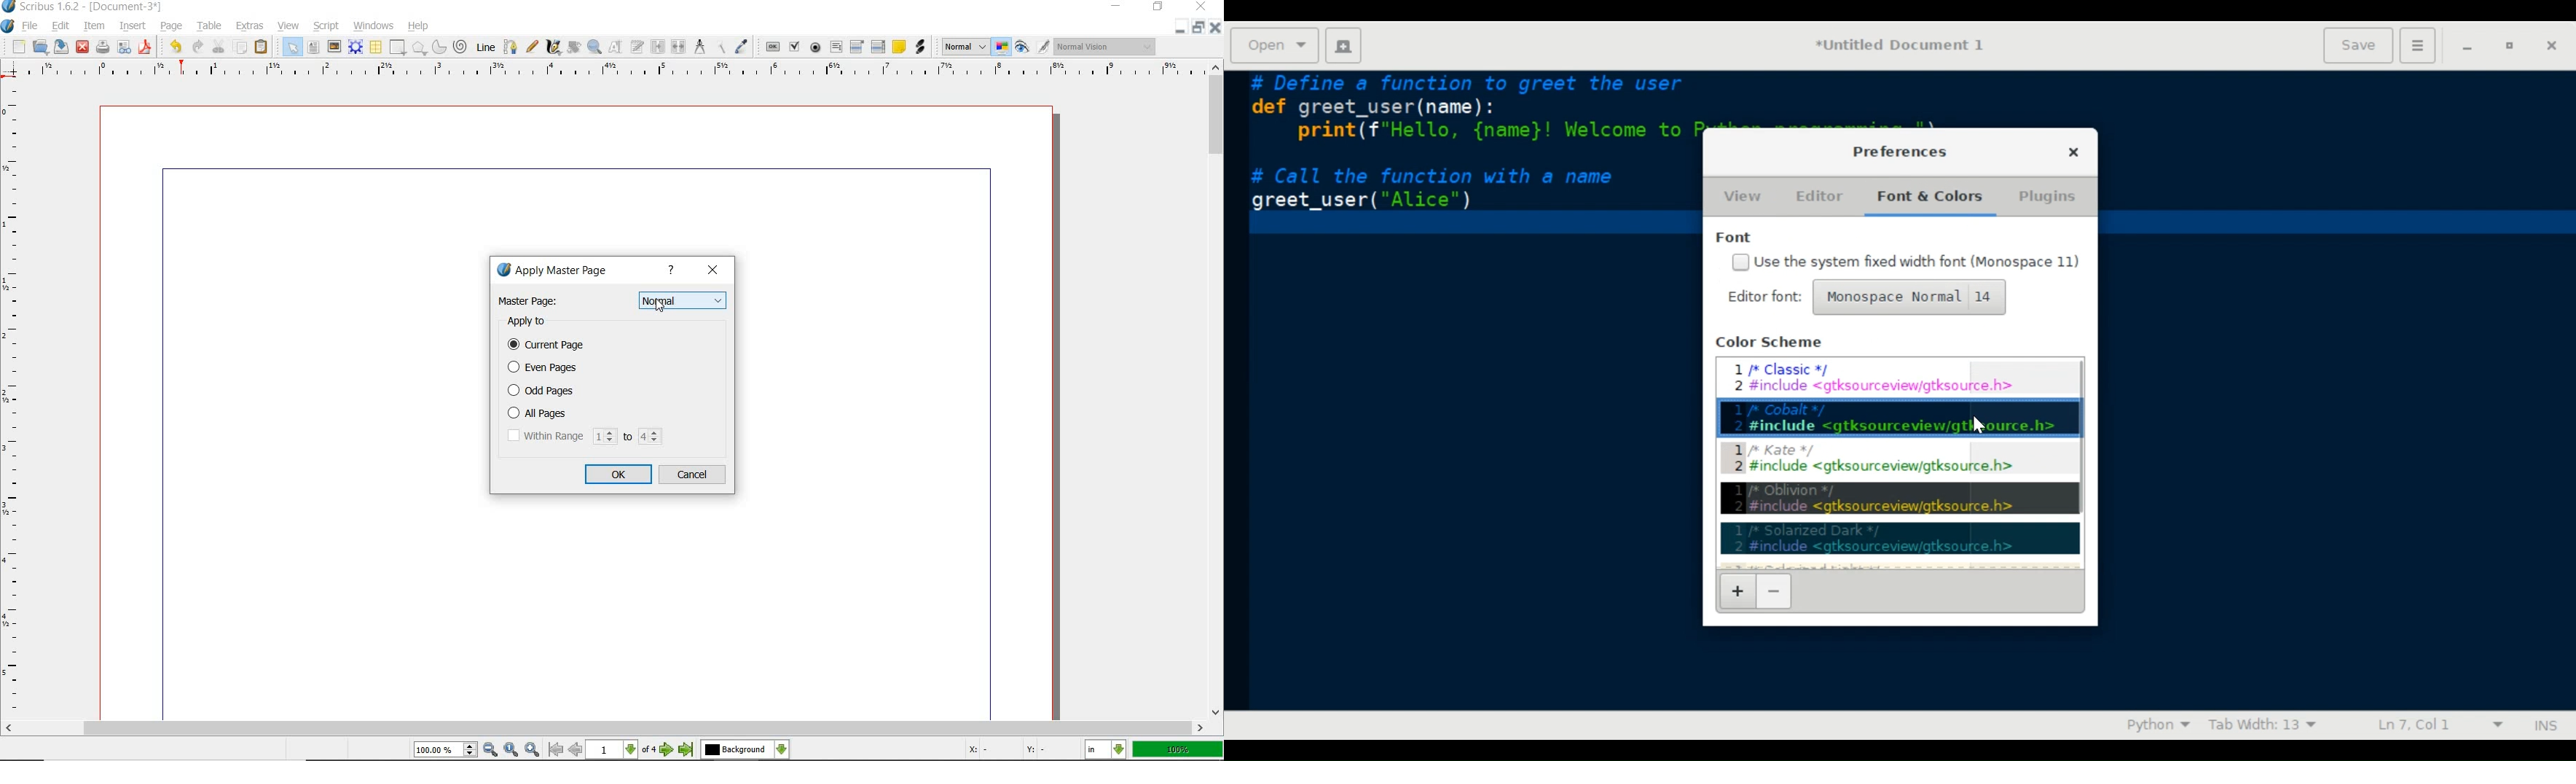 The height and width of the screenshot is (784, 2576). Describe the element at coordinates (1043, 47) in the screenshot. I see `Edit in preview mode` at that location.